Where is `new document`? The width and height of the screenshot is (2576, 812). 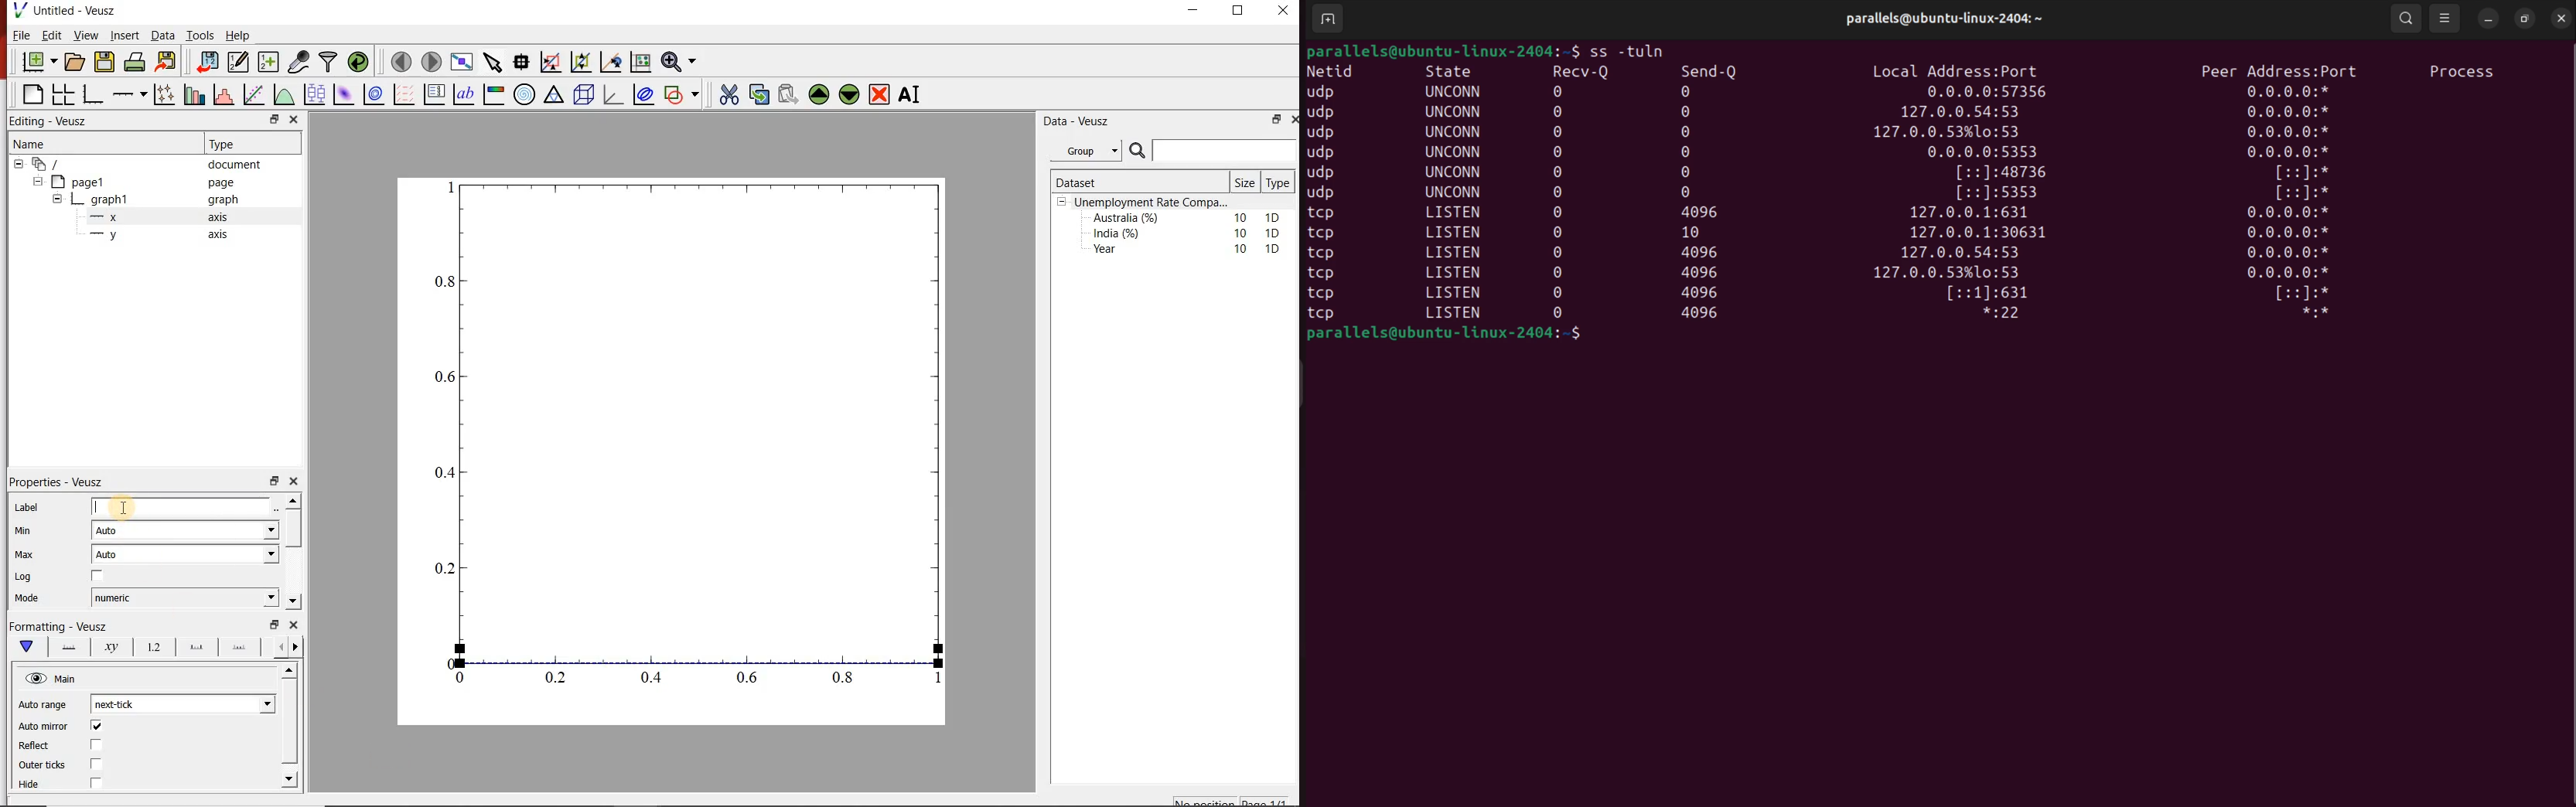 new document is located at coordinates (40, 61).